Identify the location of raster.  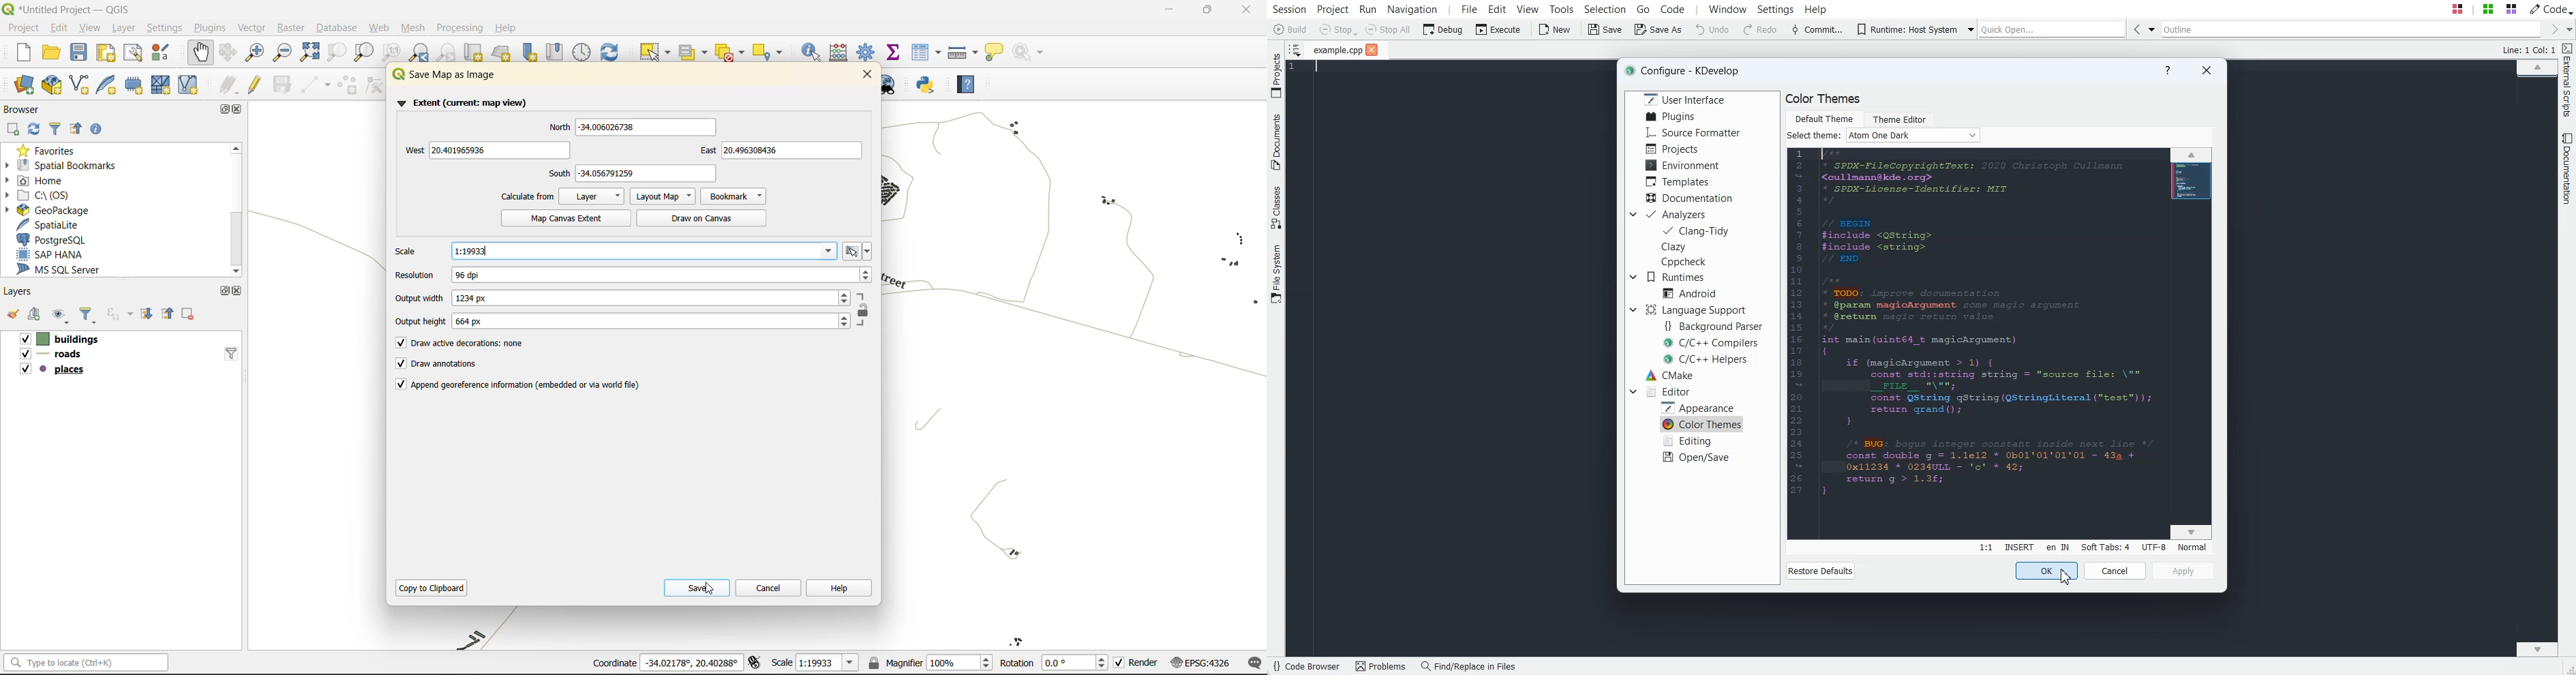
(290, 26).